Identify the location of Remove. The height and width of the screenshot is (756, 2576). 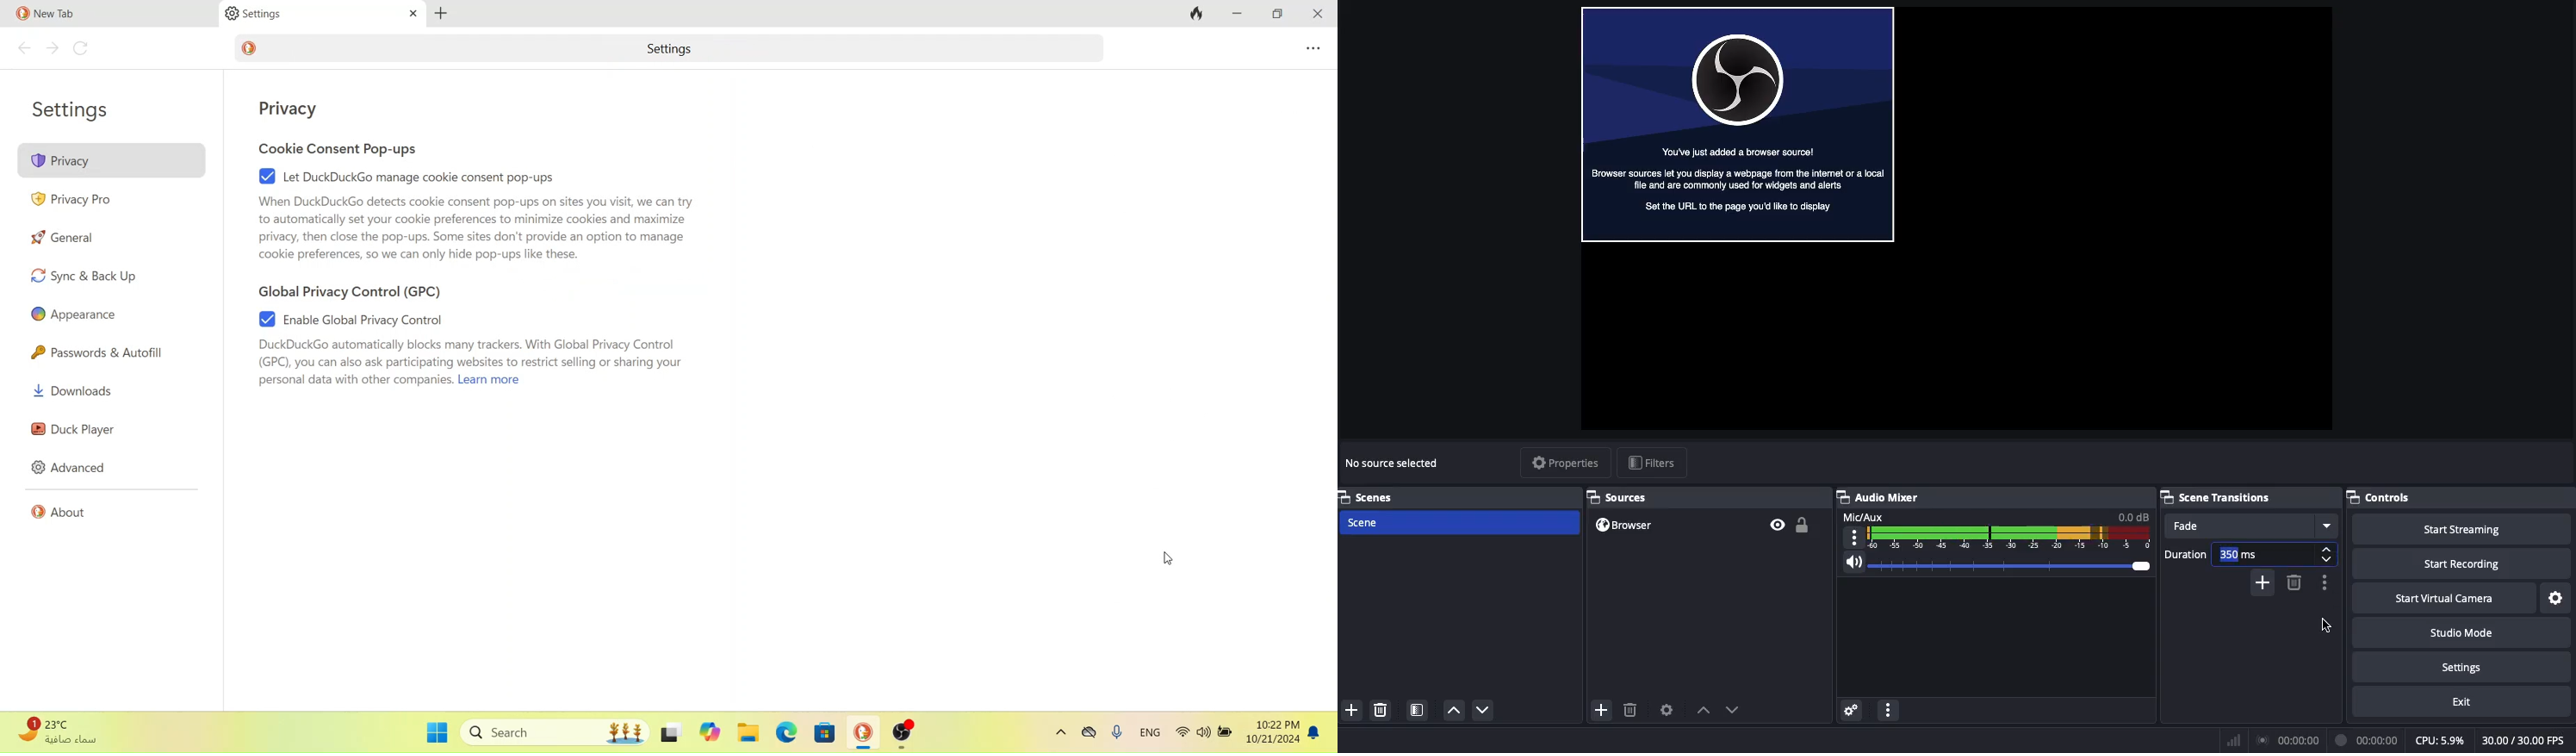
(1382, 712).